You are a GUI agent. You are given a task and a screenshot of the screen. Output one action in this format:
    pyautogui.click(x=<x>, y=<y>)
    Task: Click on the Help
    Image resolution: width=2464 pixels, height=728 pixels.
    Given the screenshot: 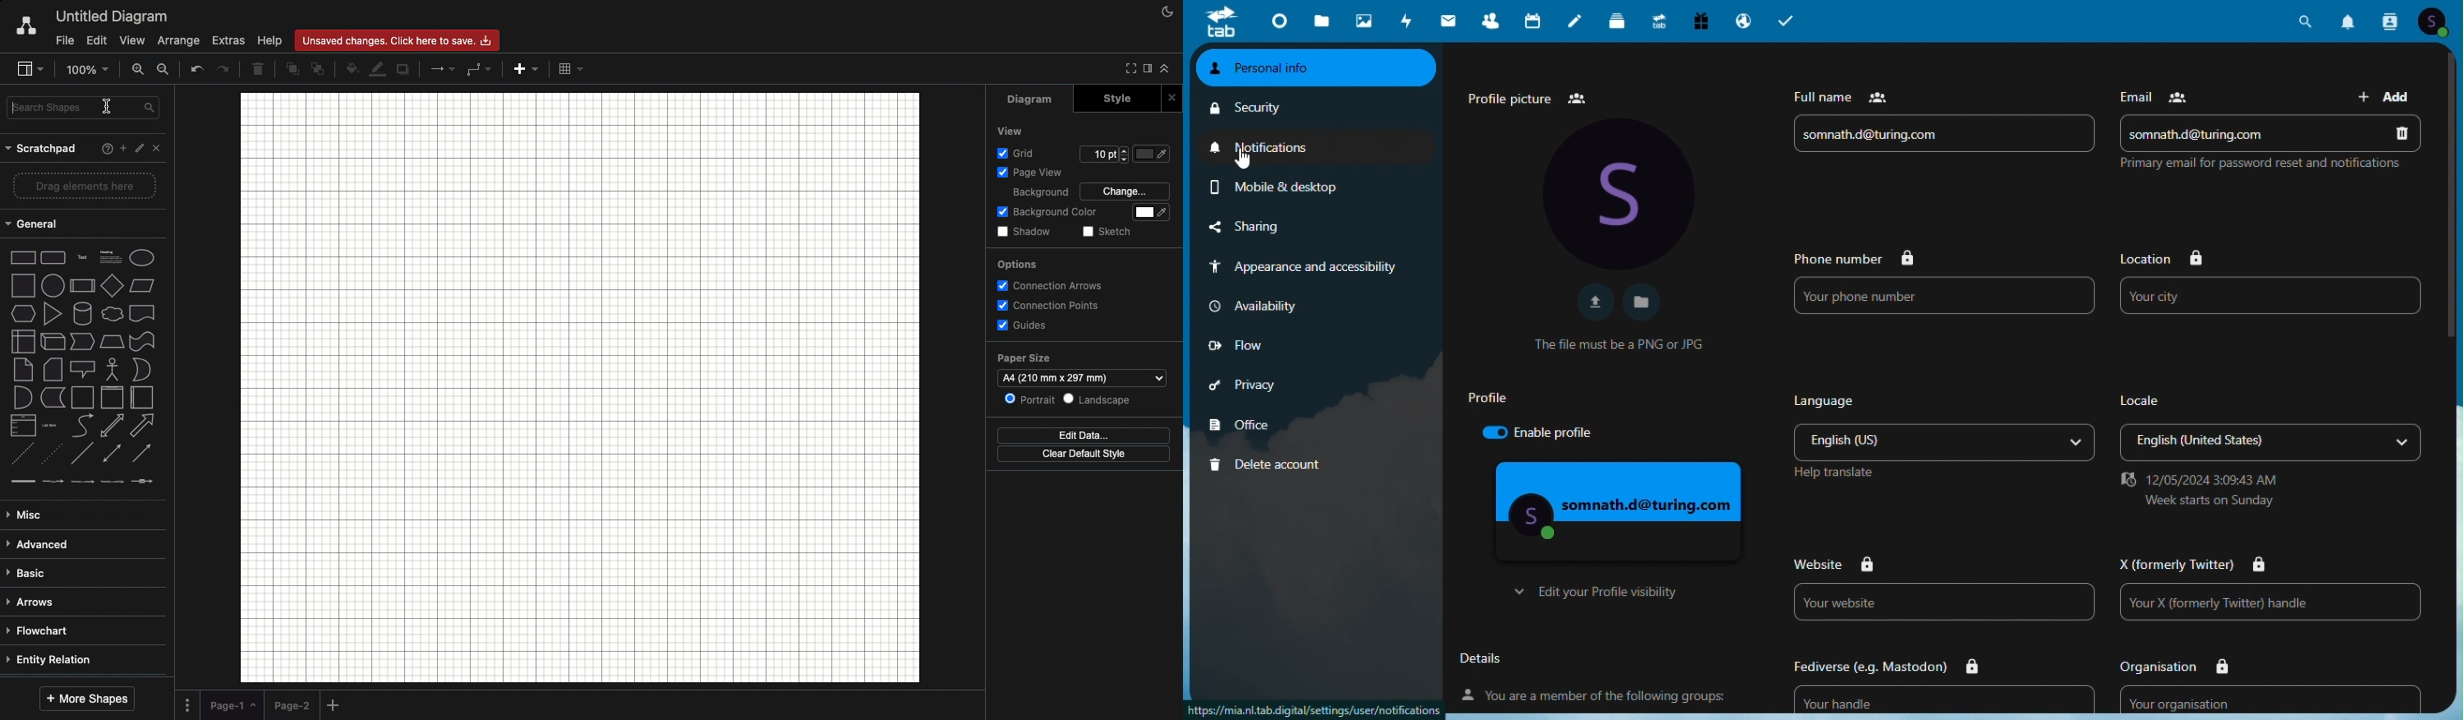 What is the action you would take?
    pyautogui.click(x=104, y=150)
    